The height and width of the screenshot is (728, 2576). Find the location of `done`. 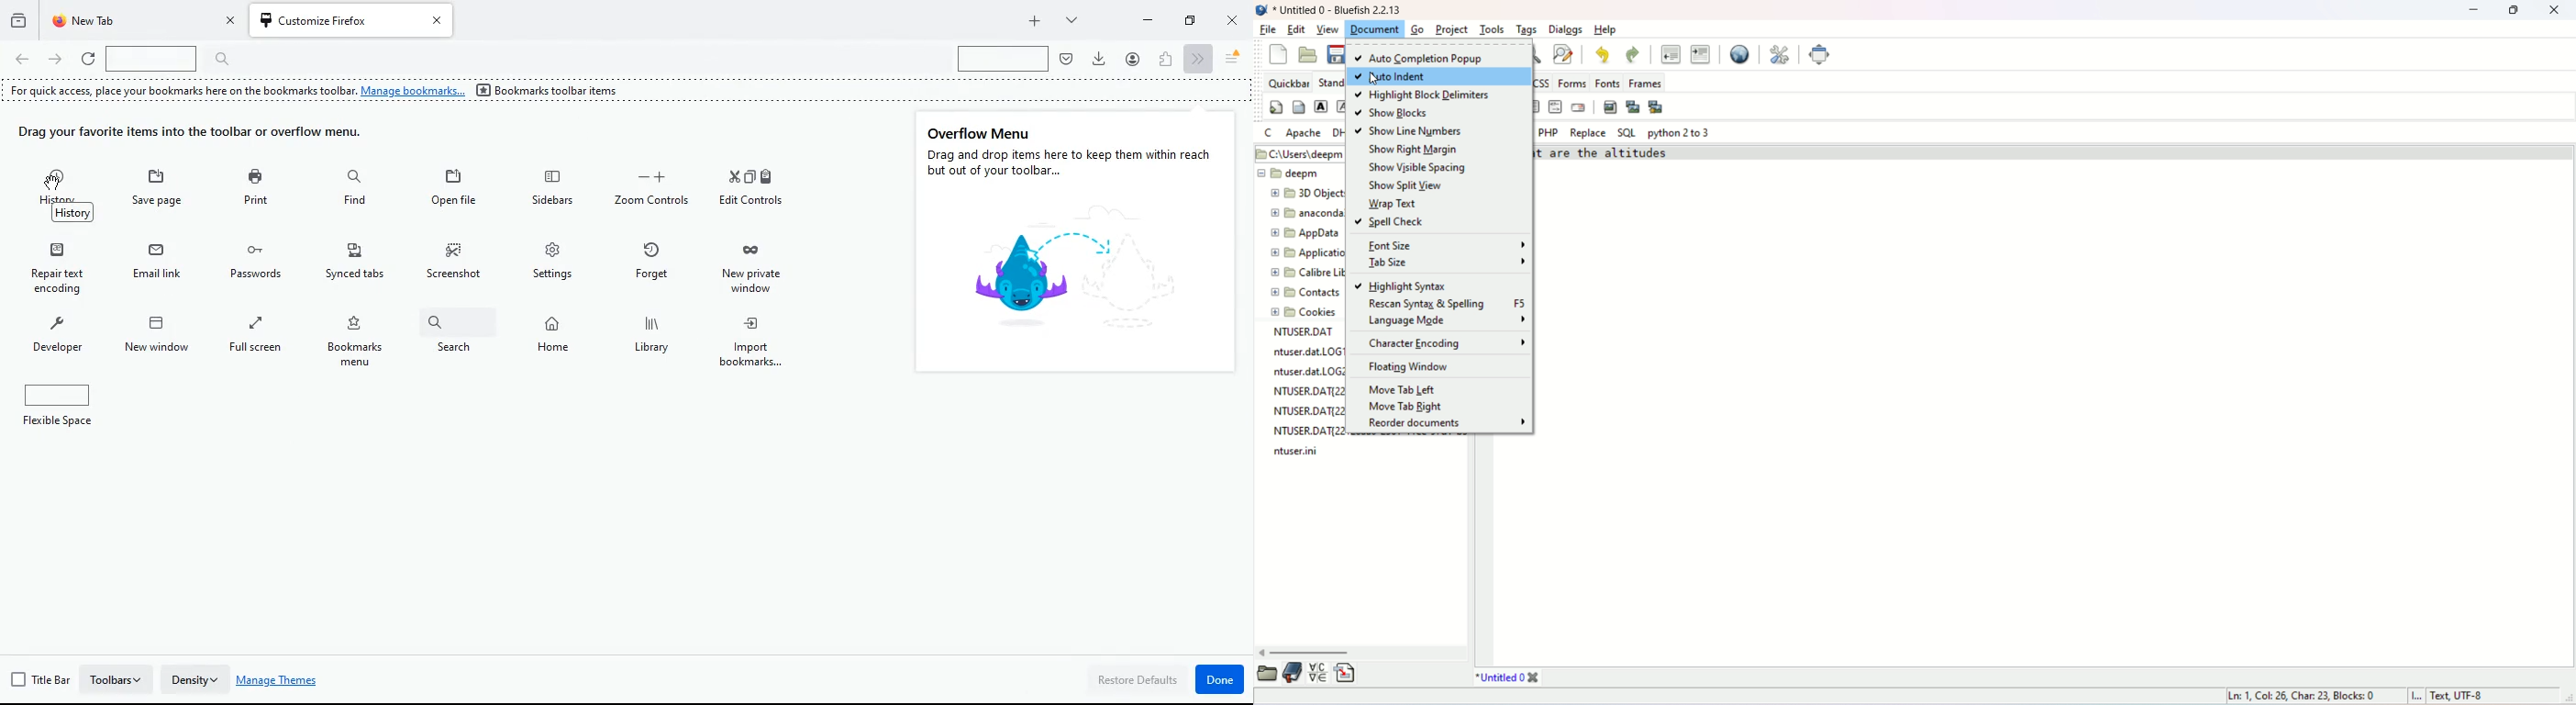

done is located at coordinates (1221, 679).